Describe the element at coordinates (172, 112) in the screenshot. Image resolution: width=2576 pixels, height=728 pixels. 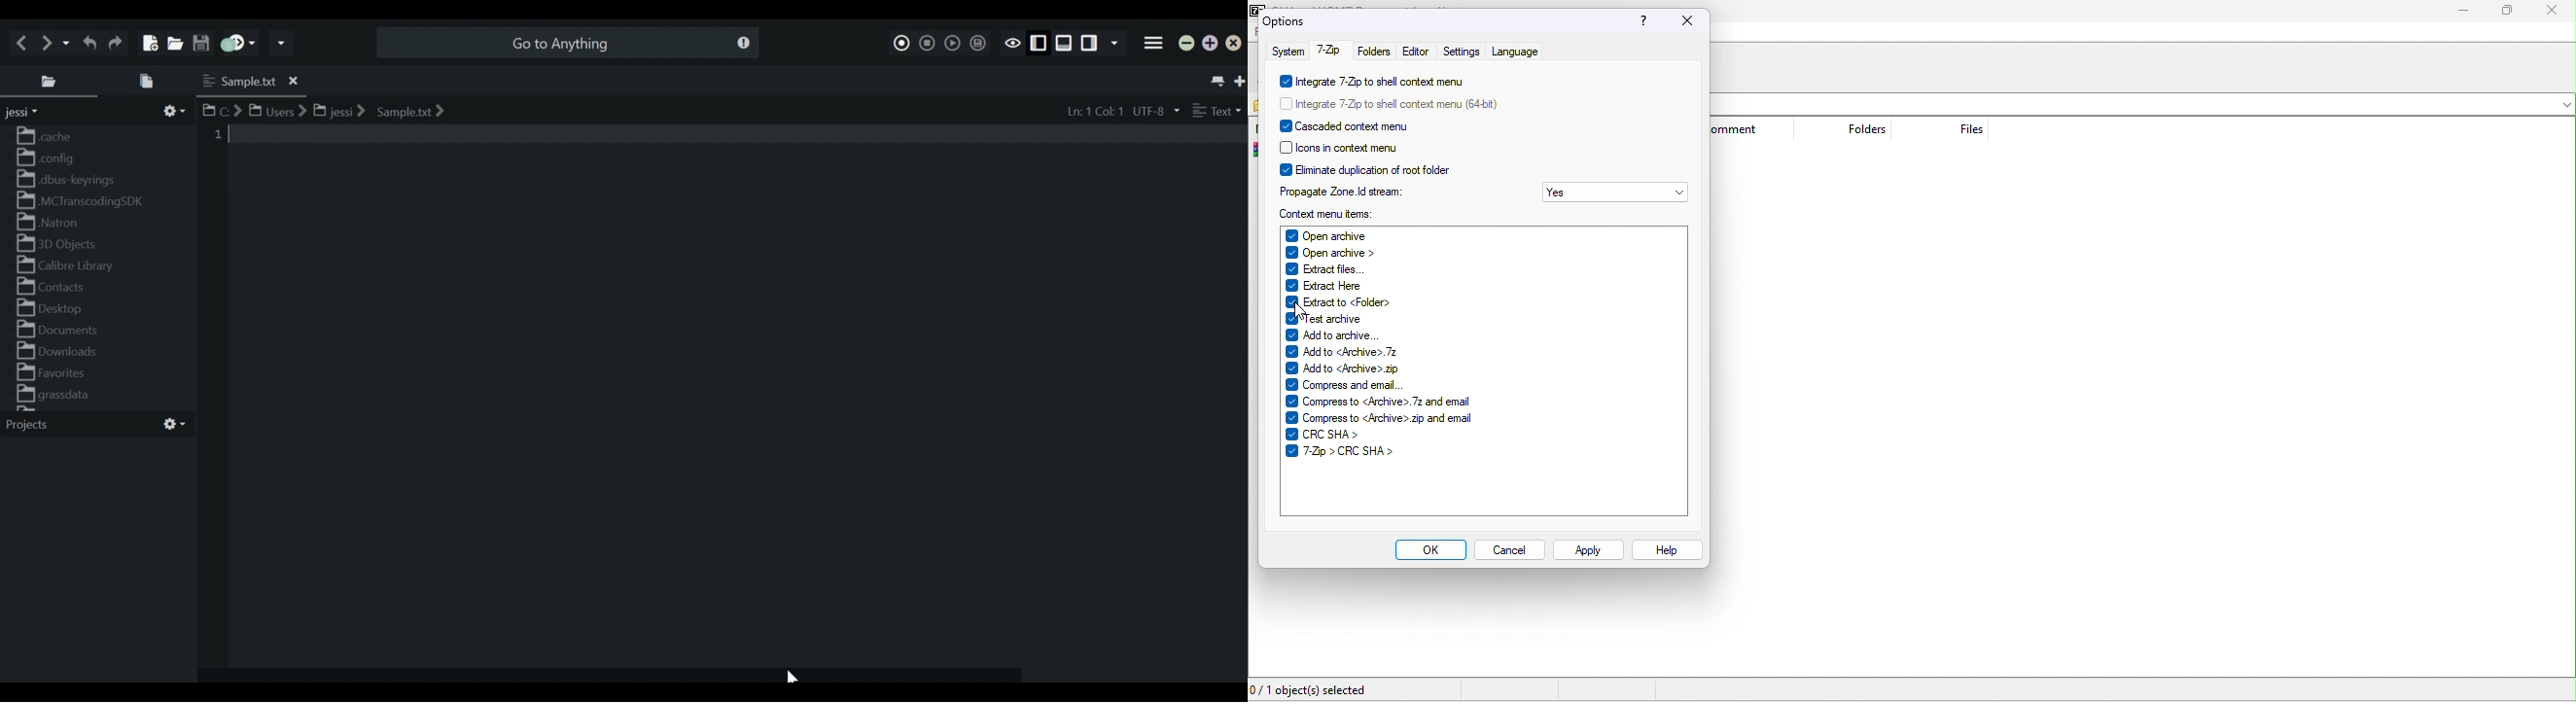
I see `Customize` at that location.